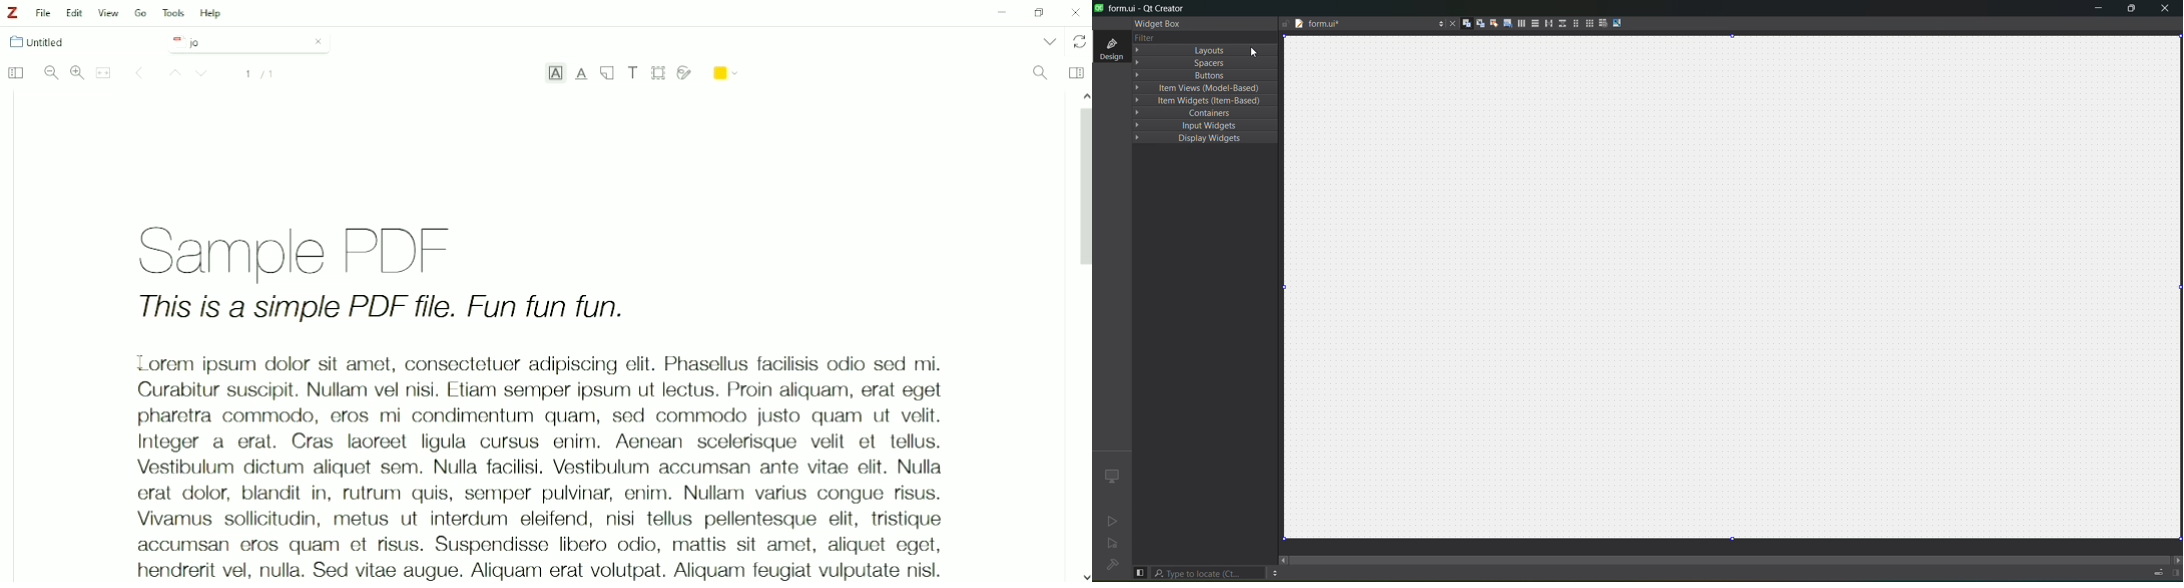 Image resolution: width=2184 pixels, height=588 pixels. I want to click on Down, so click(1085, 575).